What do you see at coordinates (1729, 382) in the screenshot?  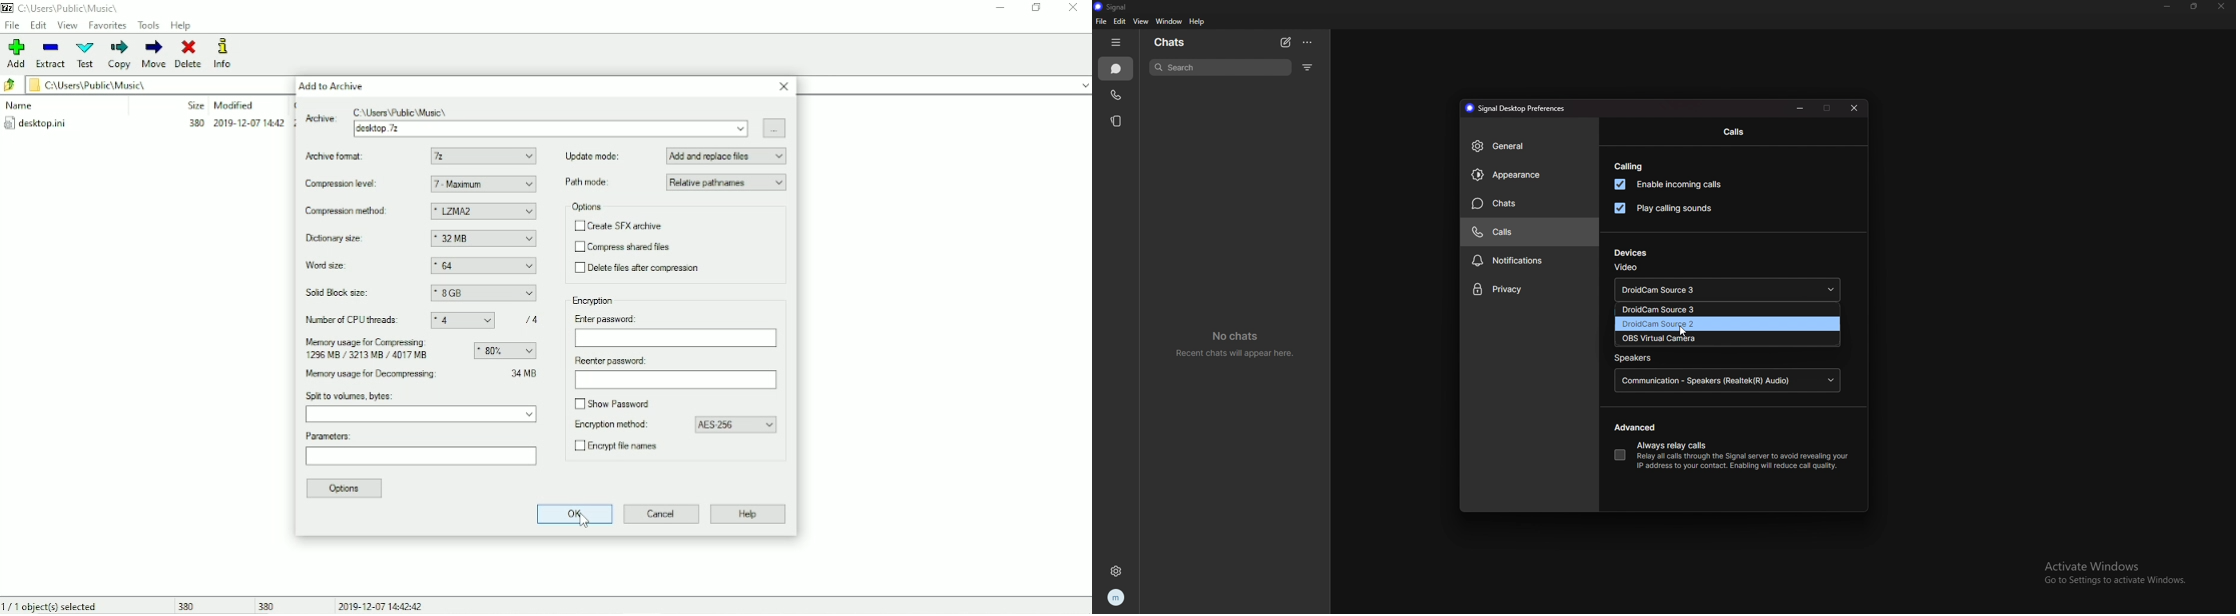 I see `speaker source` at bounding box center [1729, 382].